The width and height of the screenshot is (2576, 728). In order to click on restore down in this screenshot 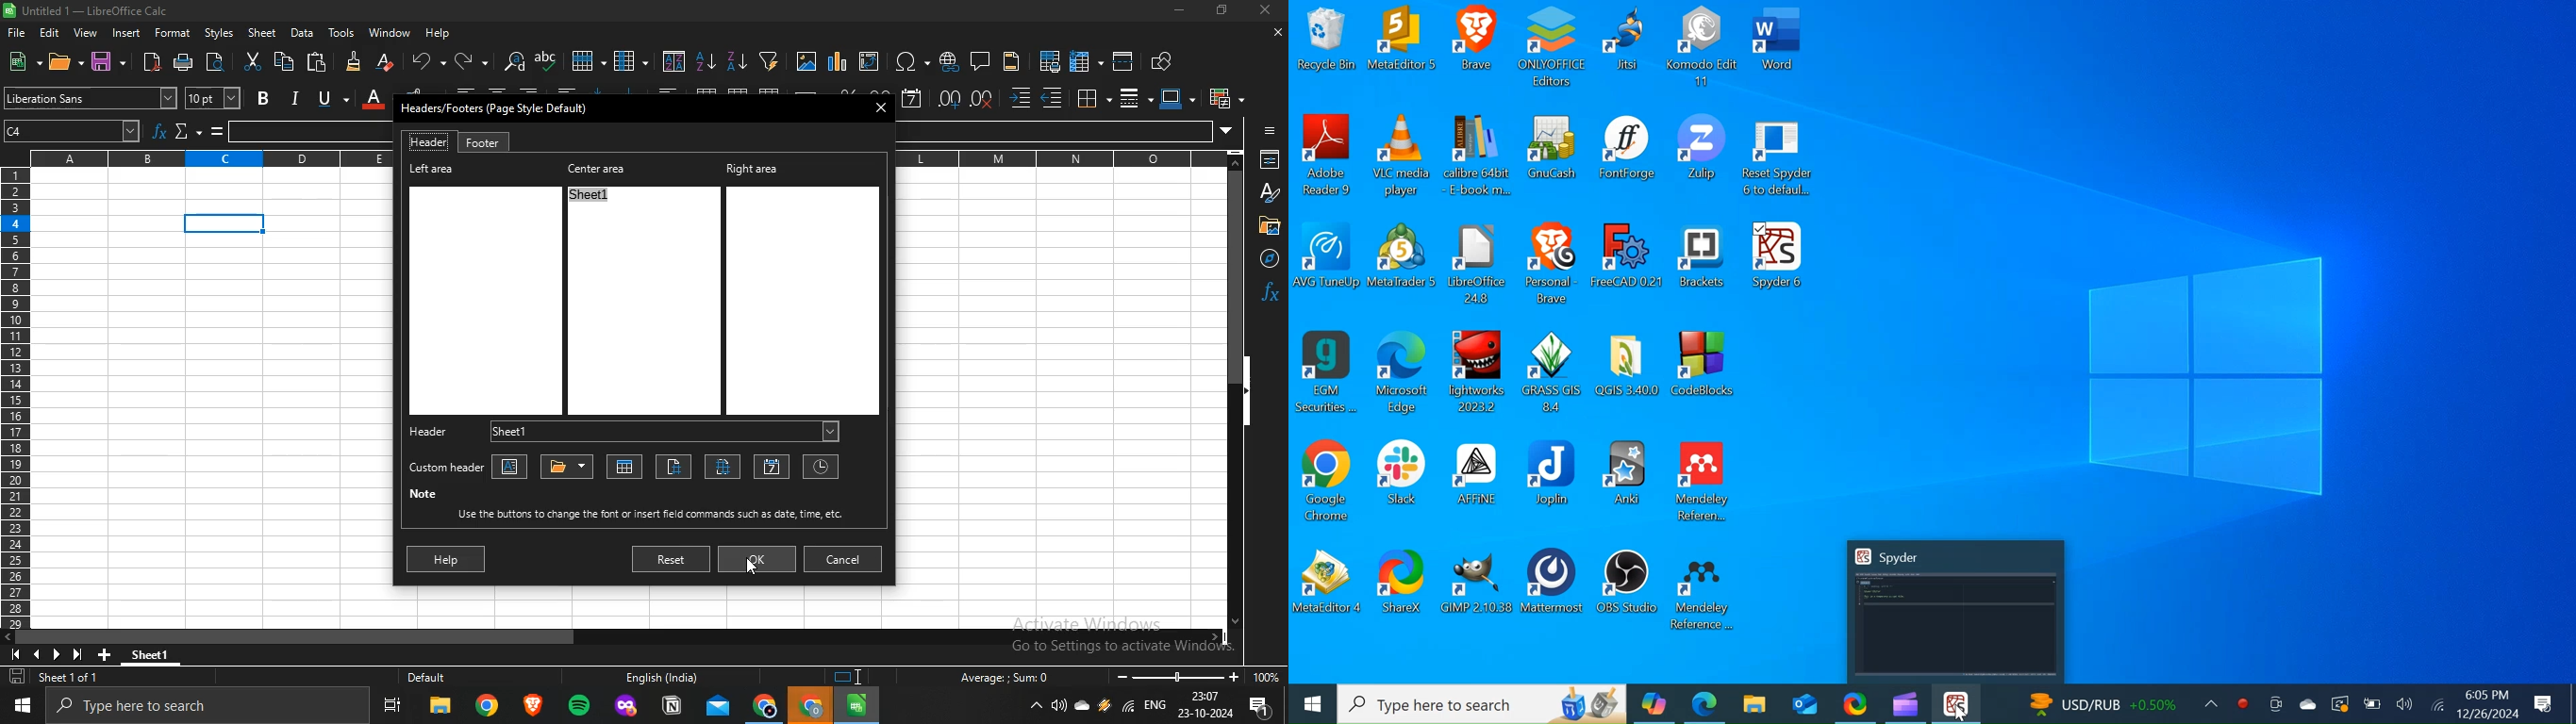, I will do `click(1222, 11)`.